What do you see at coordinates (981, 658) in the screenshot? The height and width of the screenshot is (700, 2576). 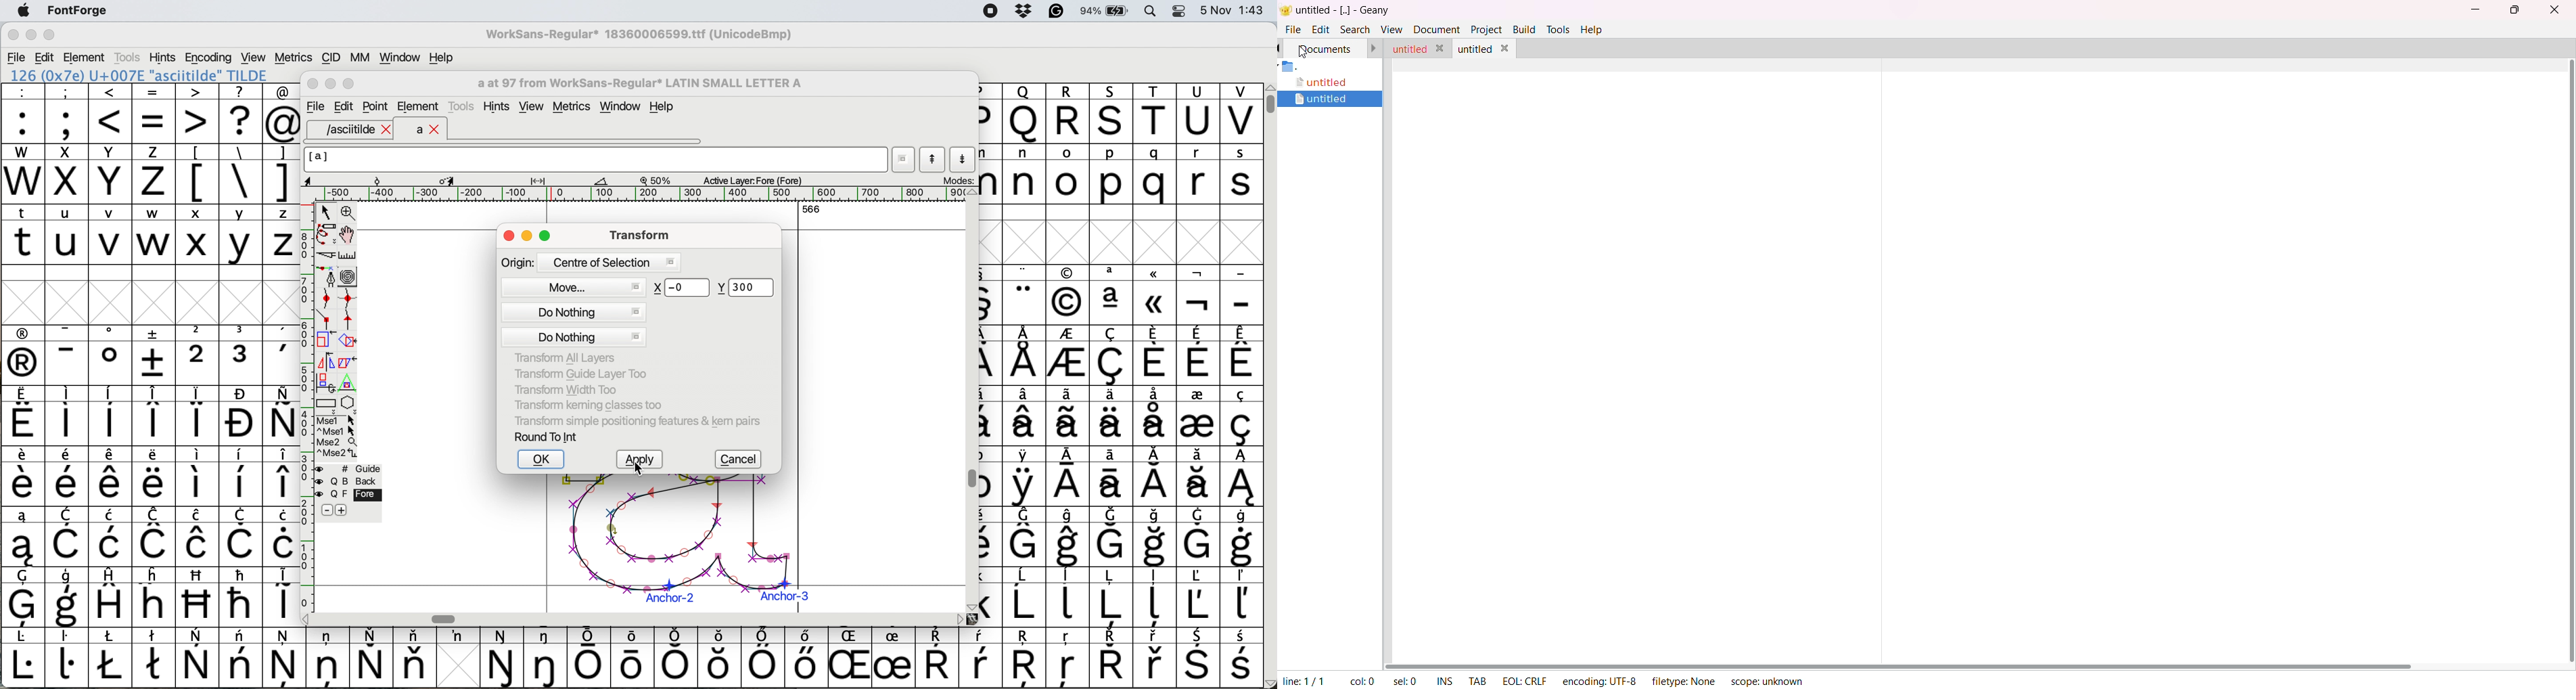 I see `symbol` at bounding box center [981, 658].